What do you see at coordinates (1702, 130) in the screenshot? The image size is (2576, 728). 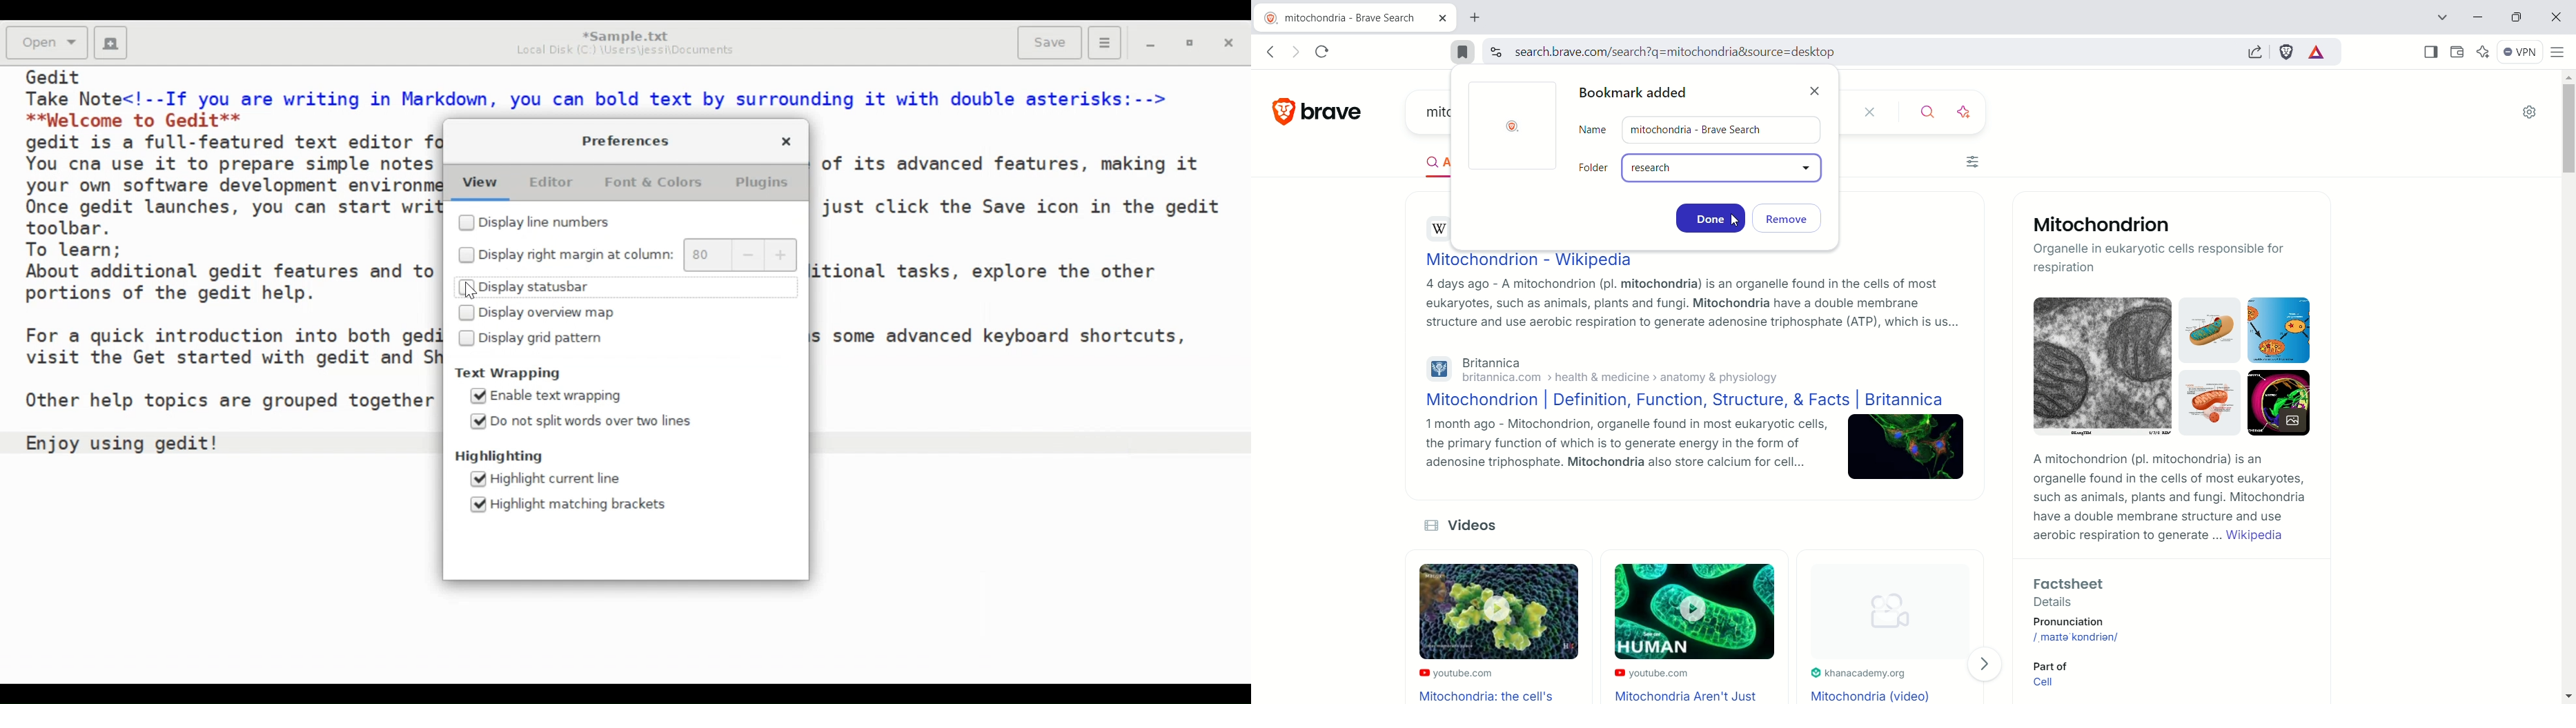 I see `name` at bounding box center [1702, 130].